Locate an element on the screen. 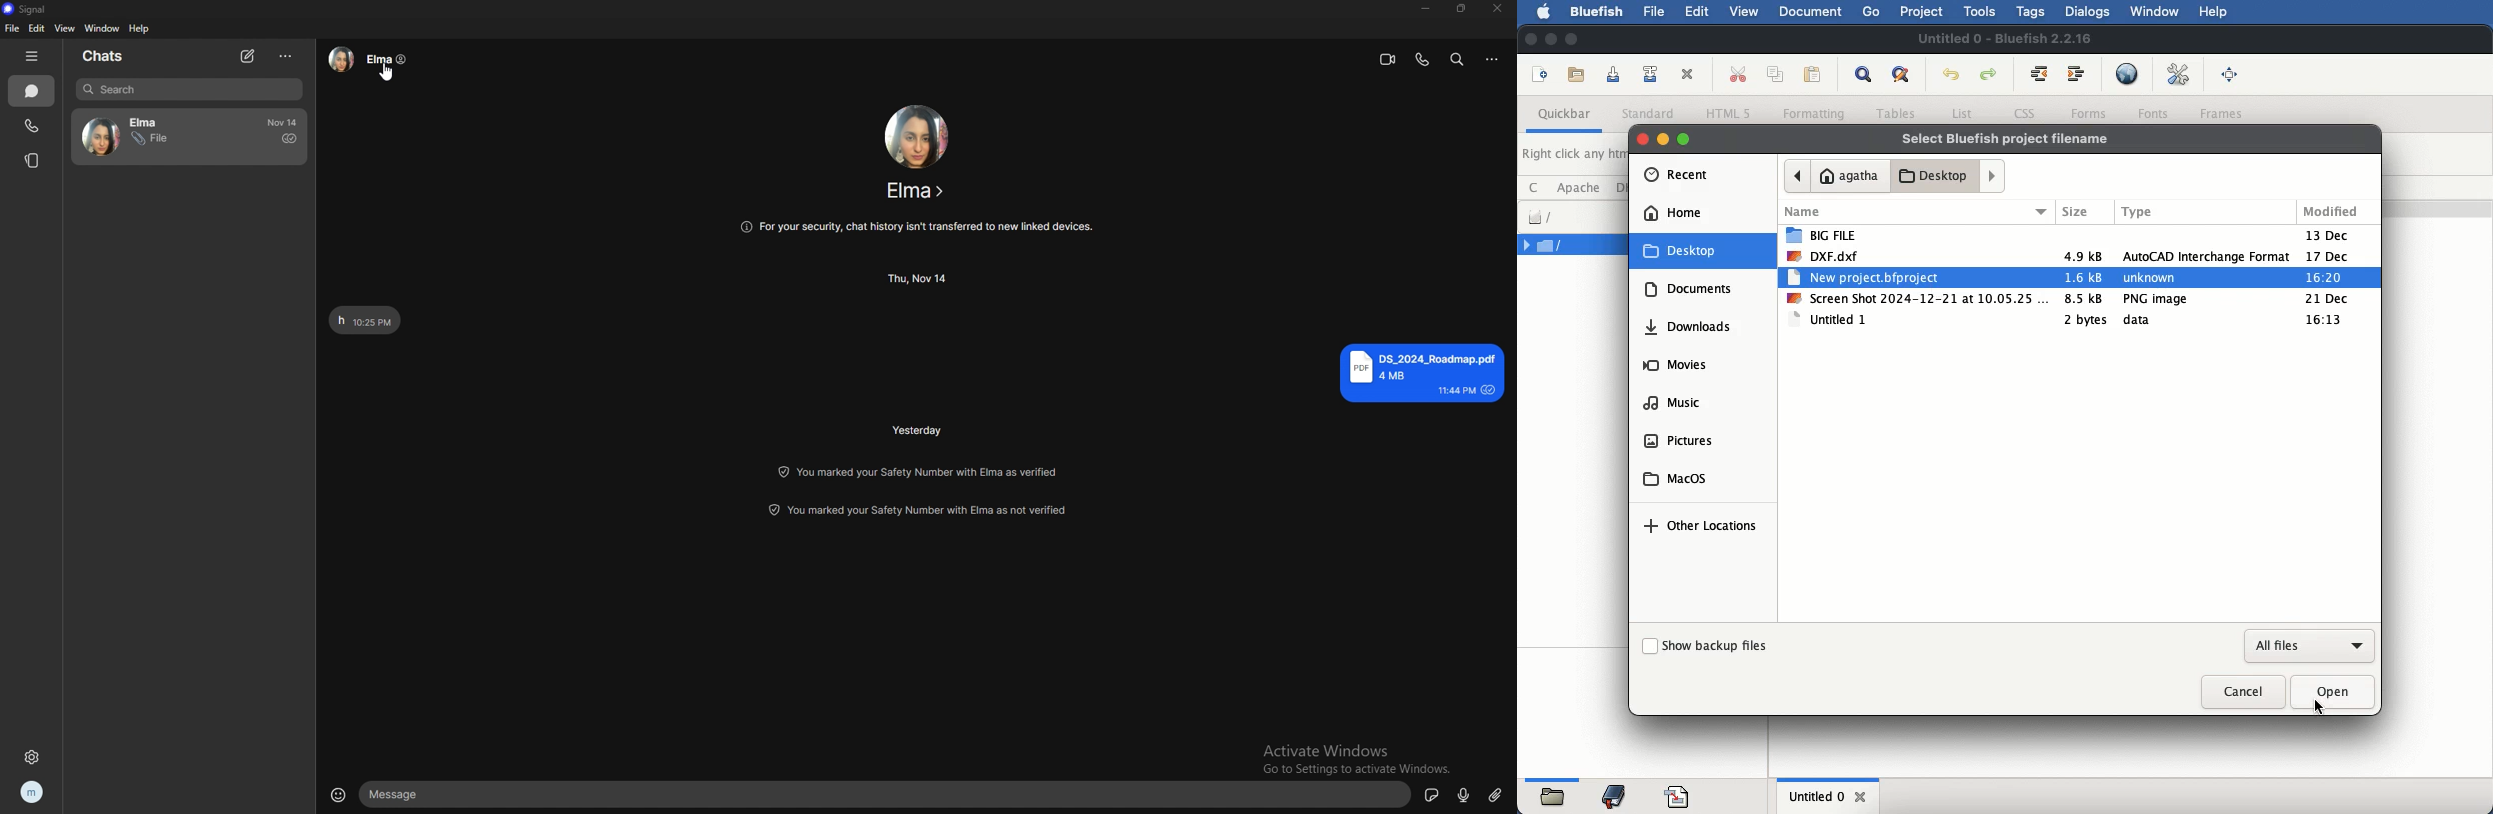  PNG image is located at coordinates (2156, 299).